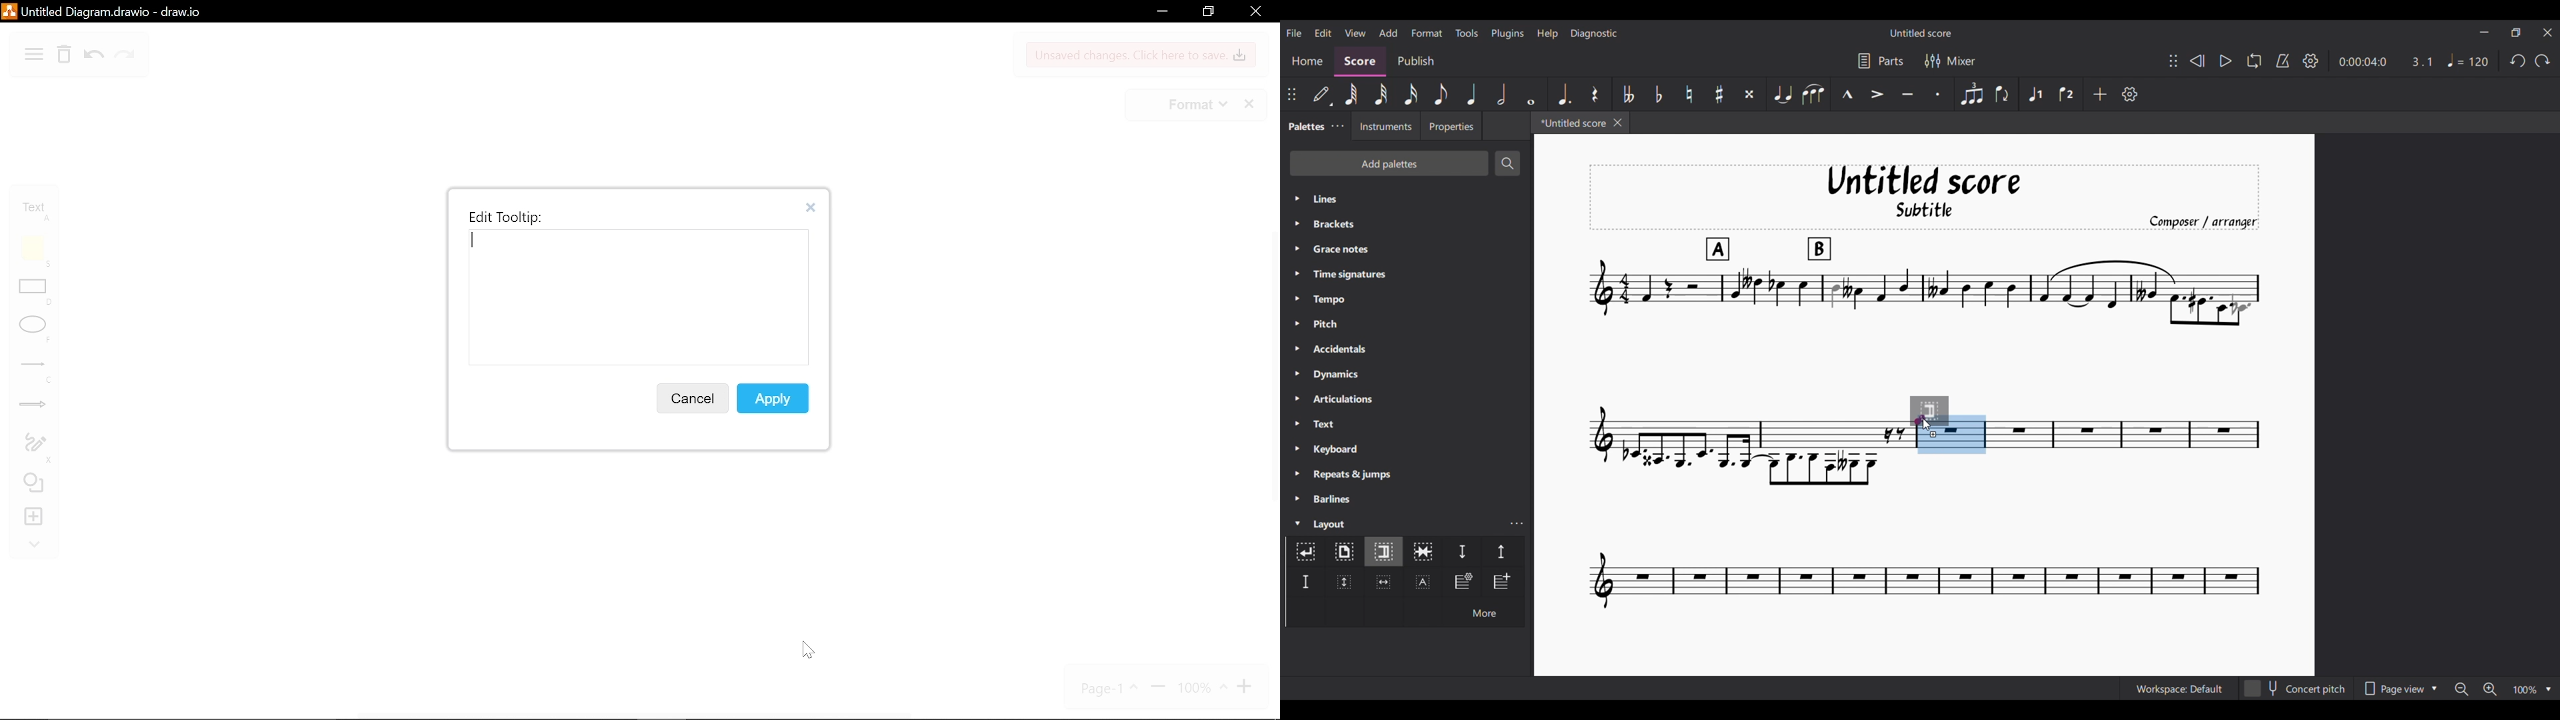 The width and height of the screenshot is (2576, 728). Describe the element at coordinates (1406, 224) in the screenshot. I see `Brackets` at that location.